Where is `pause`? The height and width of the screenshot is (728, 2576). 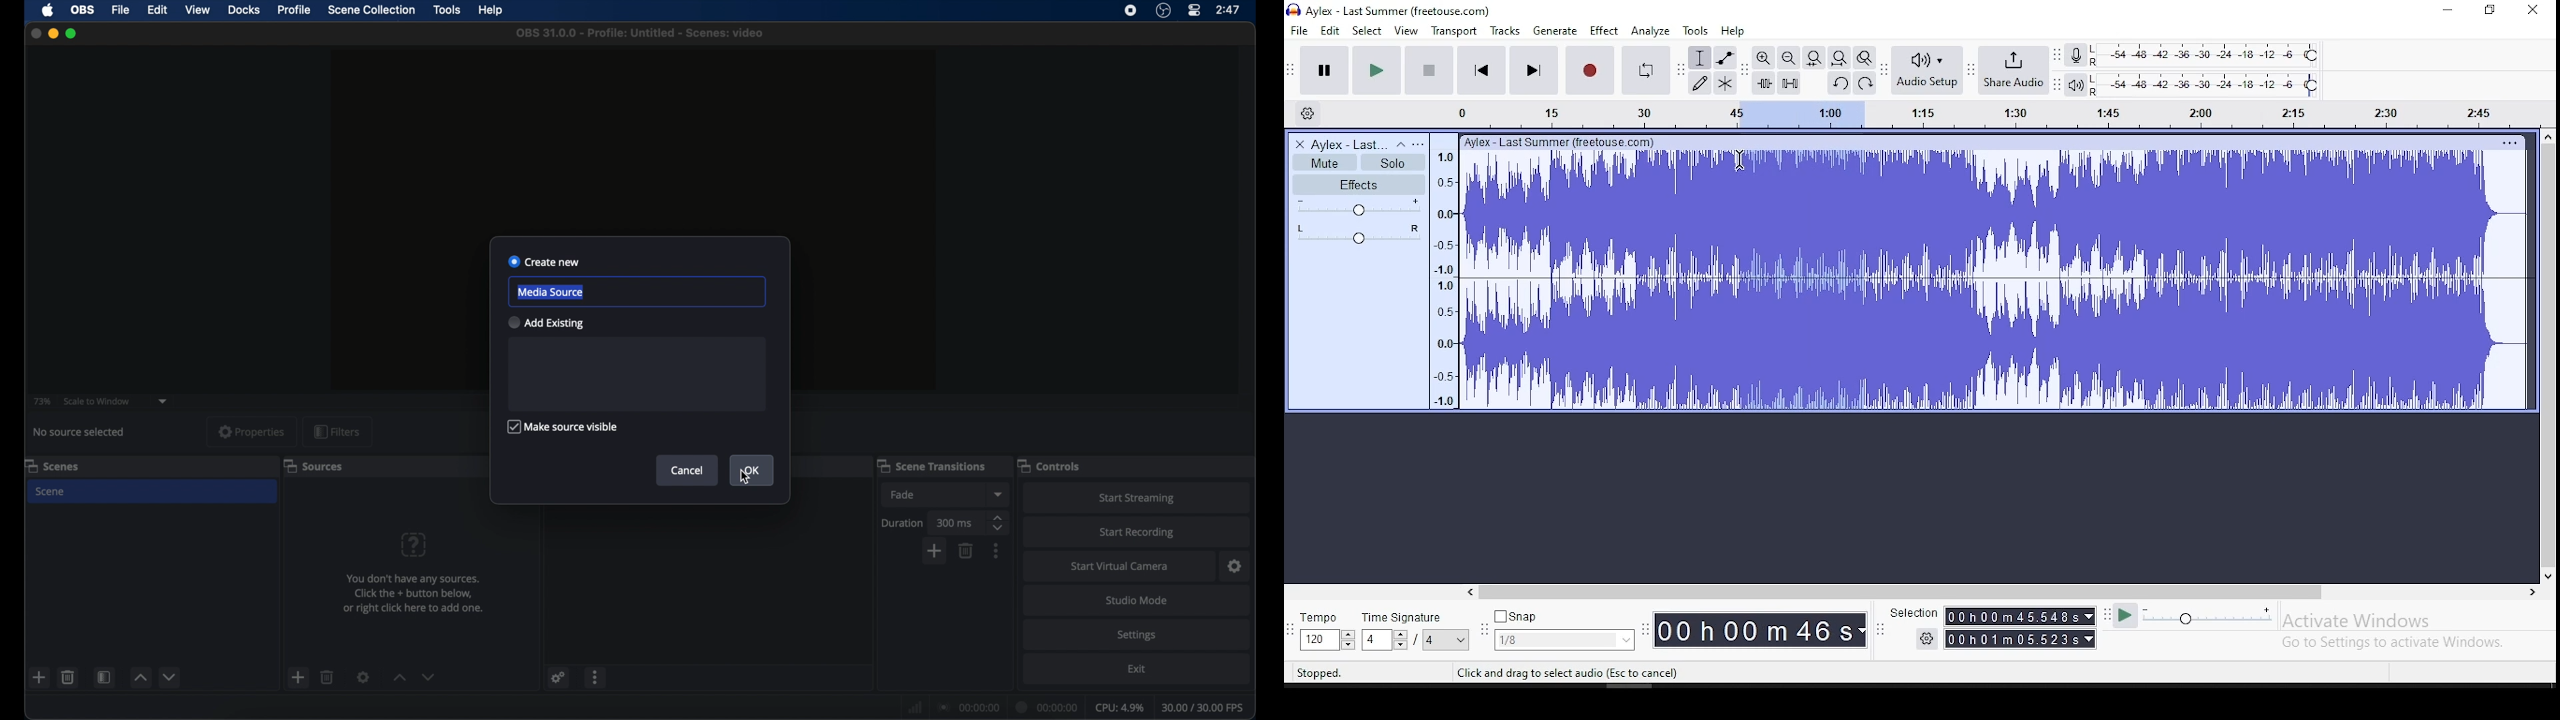 pause is located at coordinates (1322, 70).